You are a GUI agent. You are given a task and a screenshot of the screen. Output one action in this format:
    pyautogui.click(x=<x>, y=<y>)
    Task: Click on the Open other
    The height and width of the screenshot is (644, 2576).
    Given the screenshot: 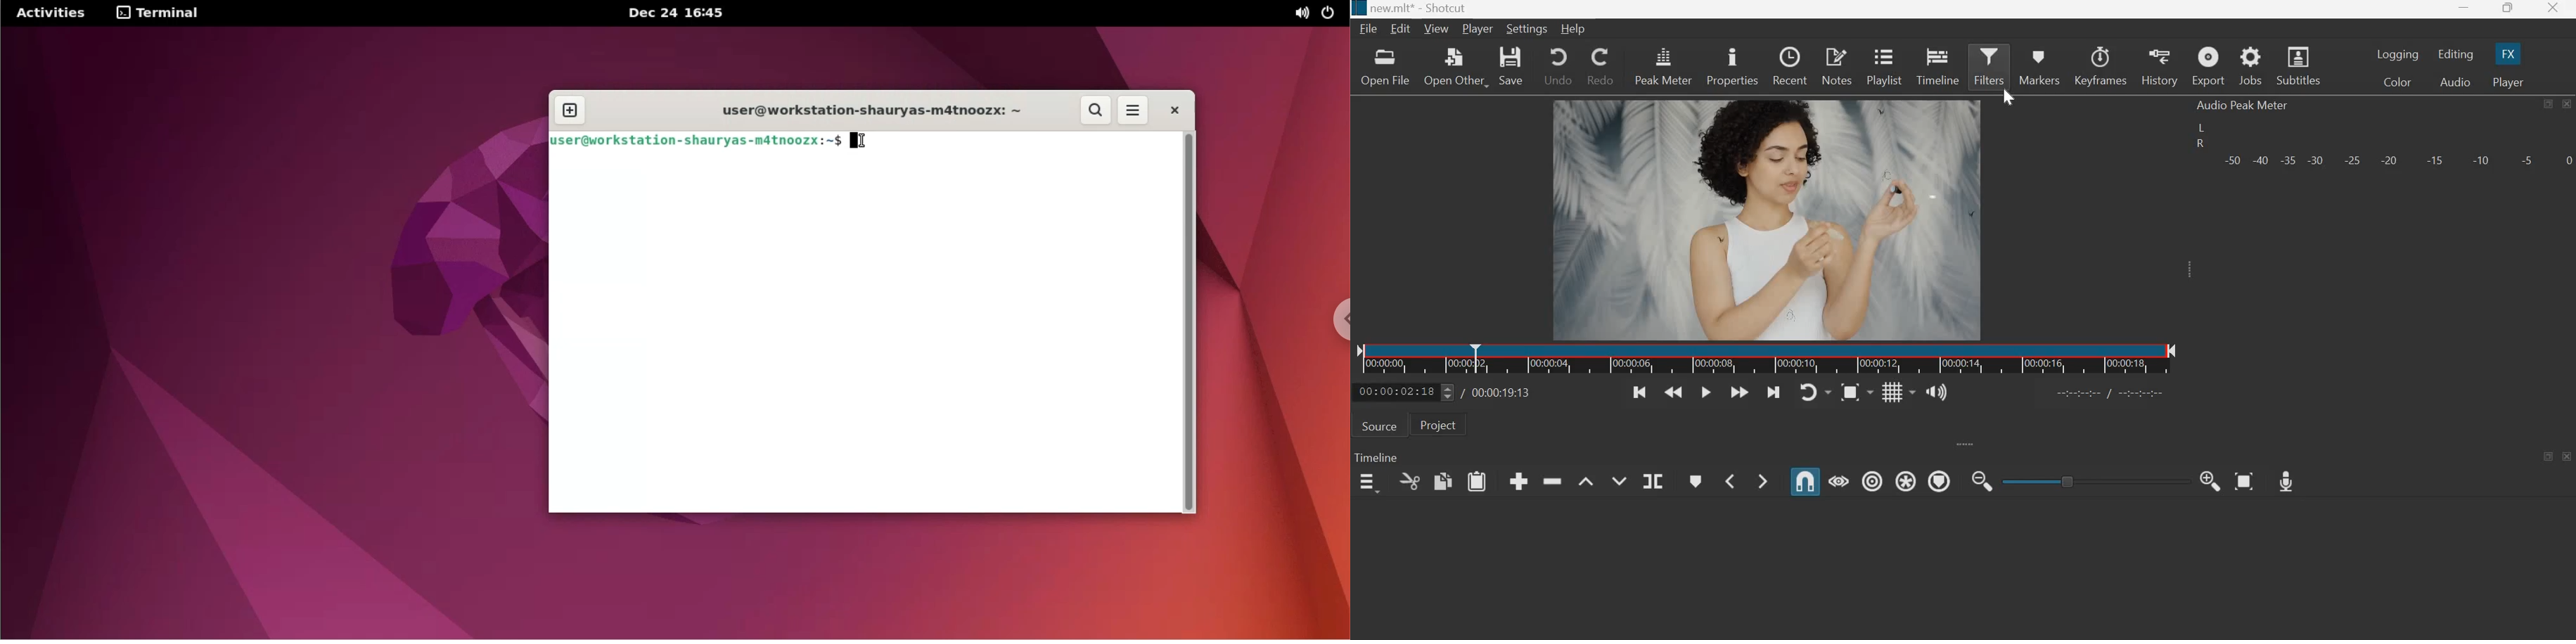 What is the action you would take?
    pyautogui.click(x=1458, y=66)
    